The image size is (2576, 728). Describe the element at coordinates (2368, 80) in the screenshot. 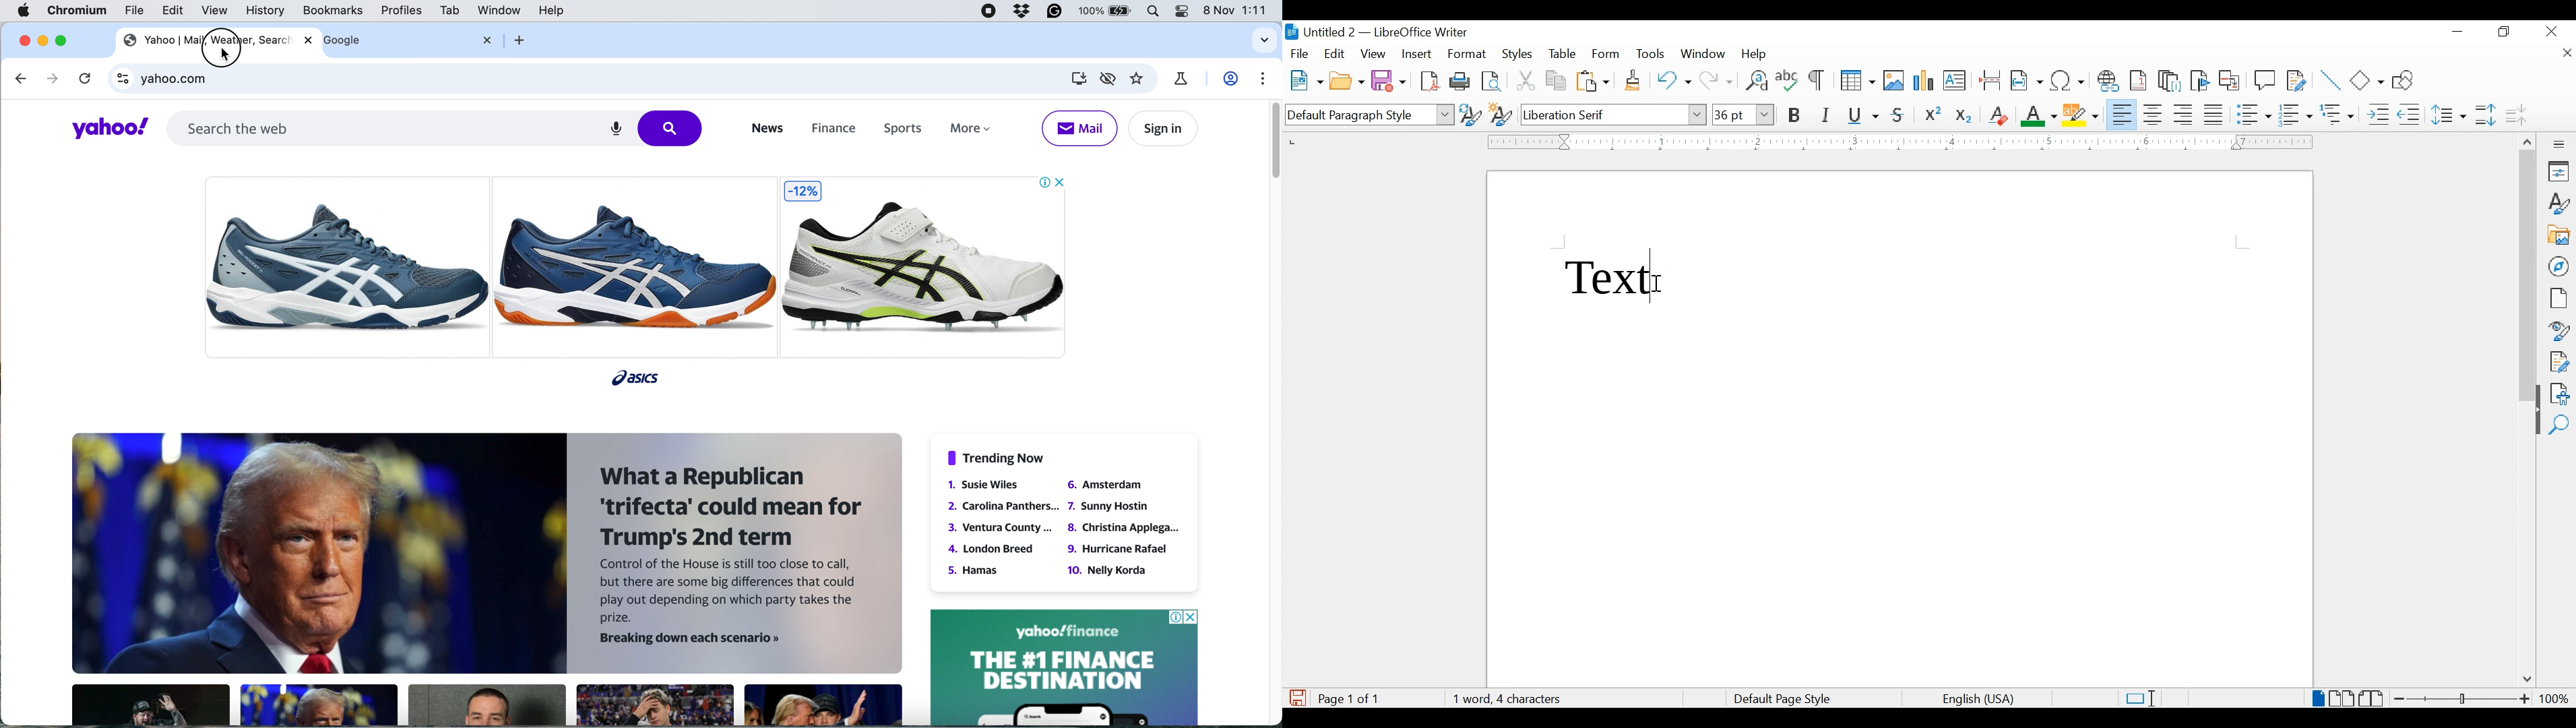

I see `basic shapes` at that location.